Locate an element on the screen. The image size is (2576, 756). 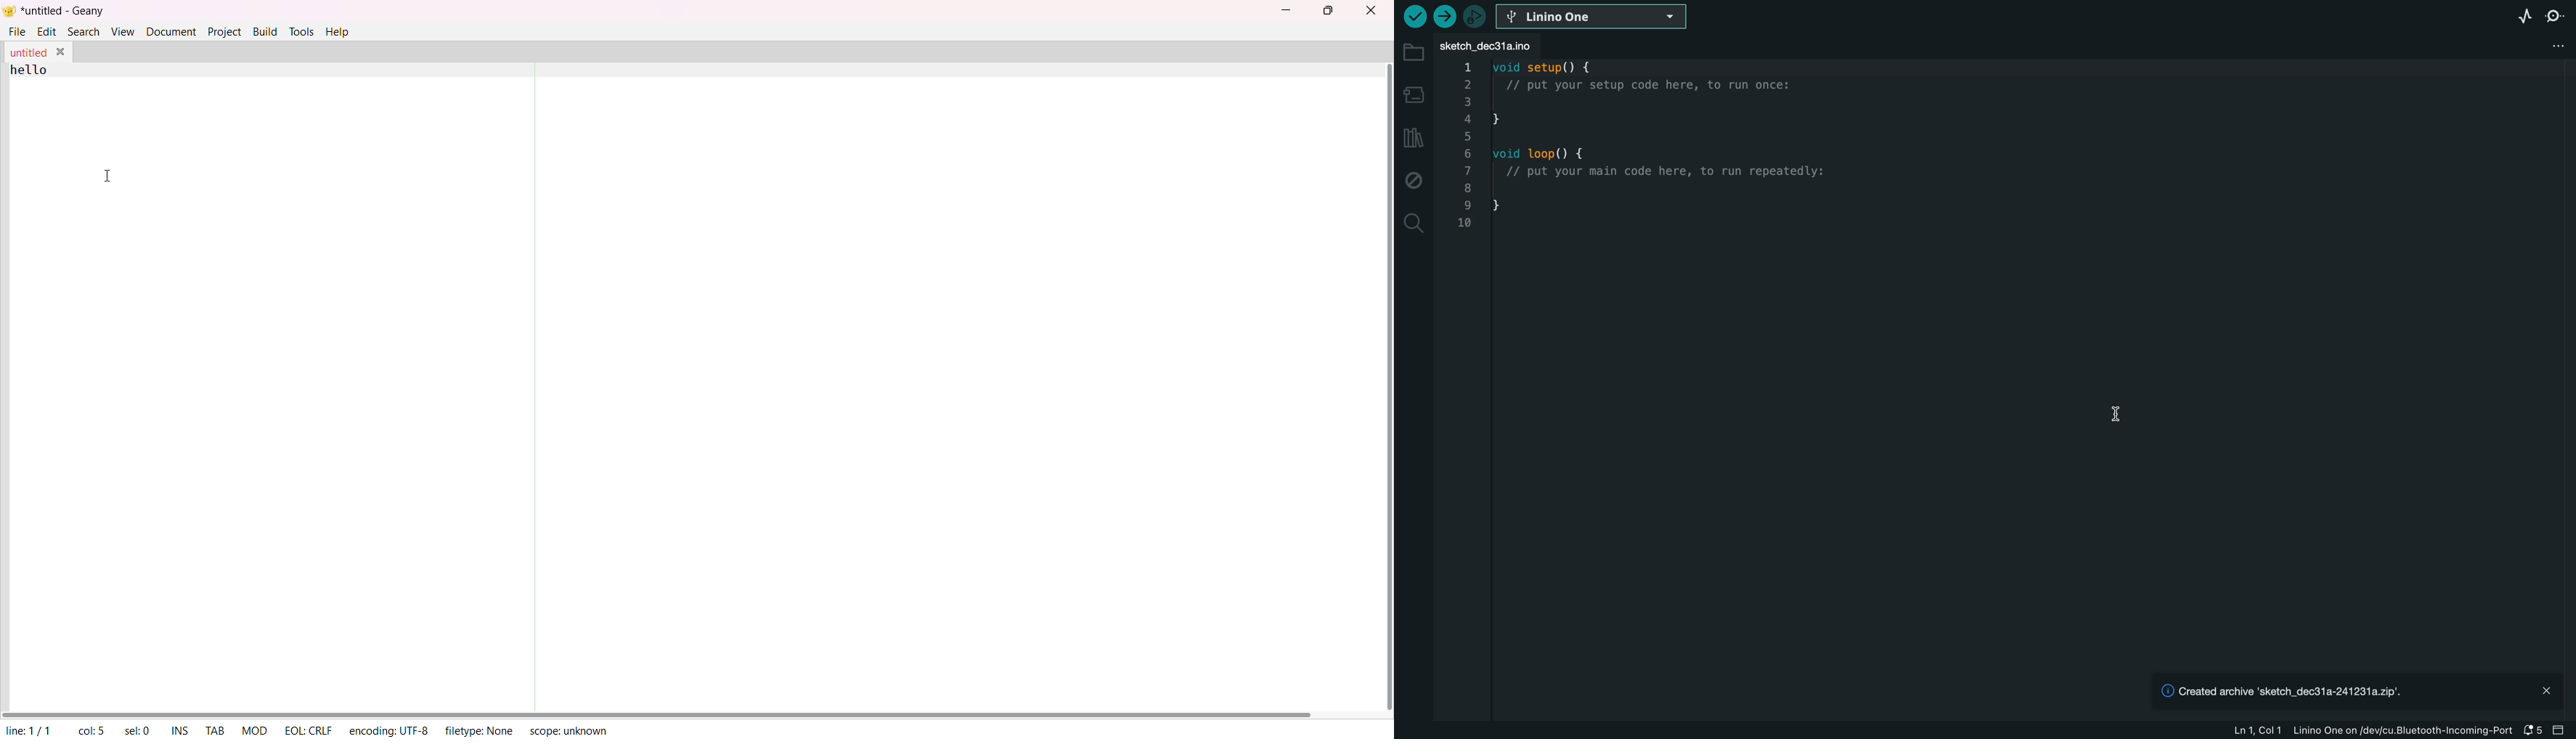
untitled is located at coordinates (28, 52).